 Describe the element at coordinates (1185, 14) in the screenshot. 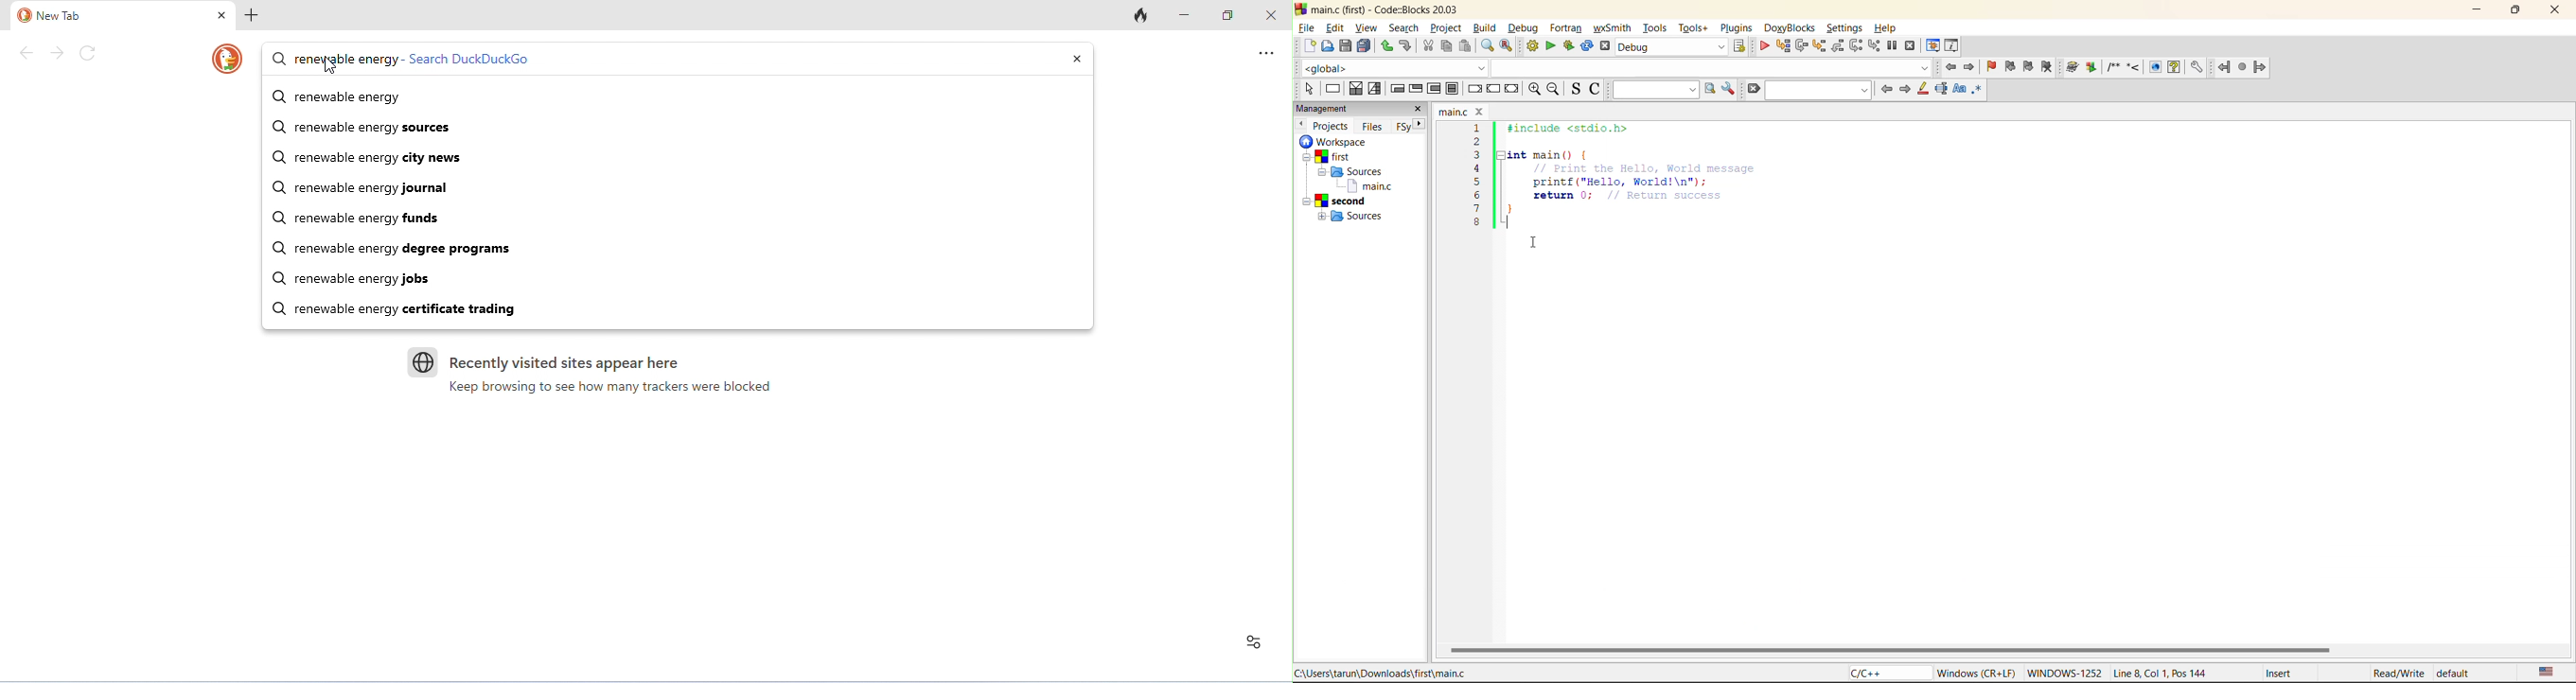

I see `minimize` at that location.